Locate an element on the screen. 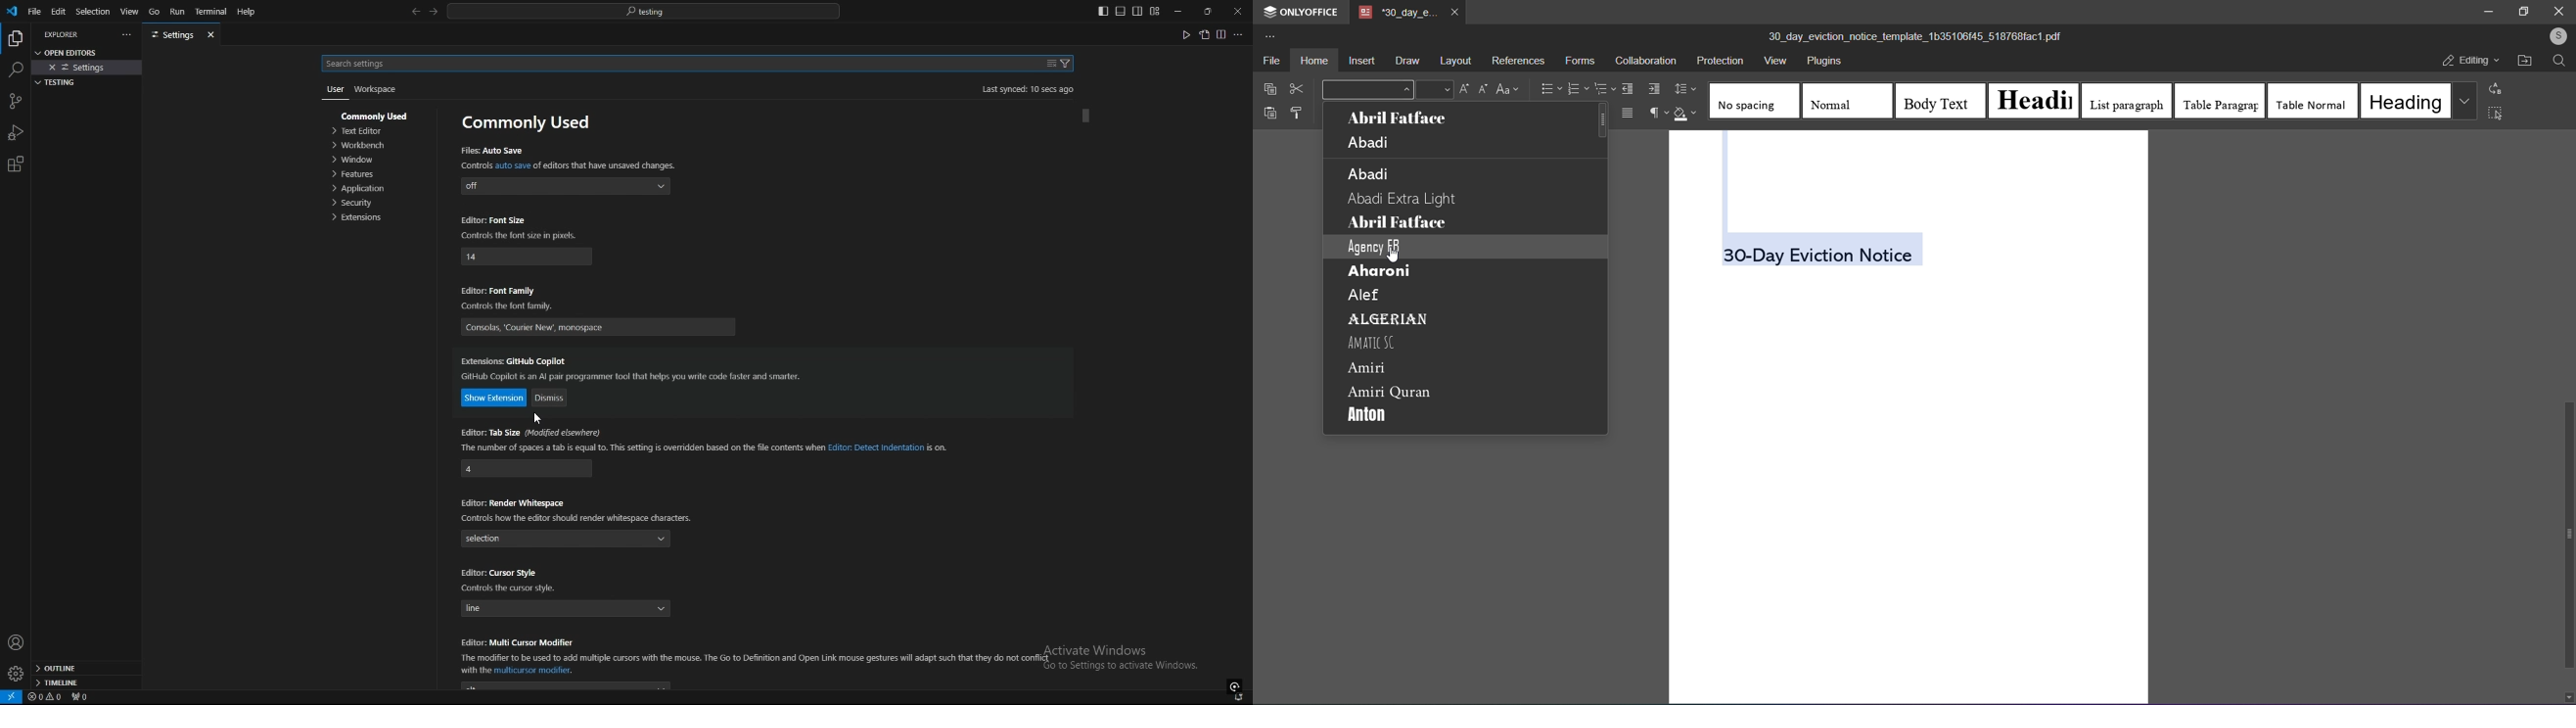  cursor is located at coordinates (1393, 254).